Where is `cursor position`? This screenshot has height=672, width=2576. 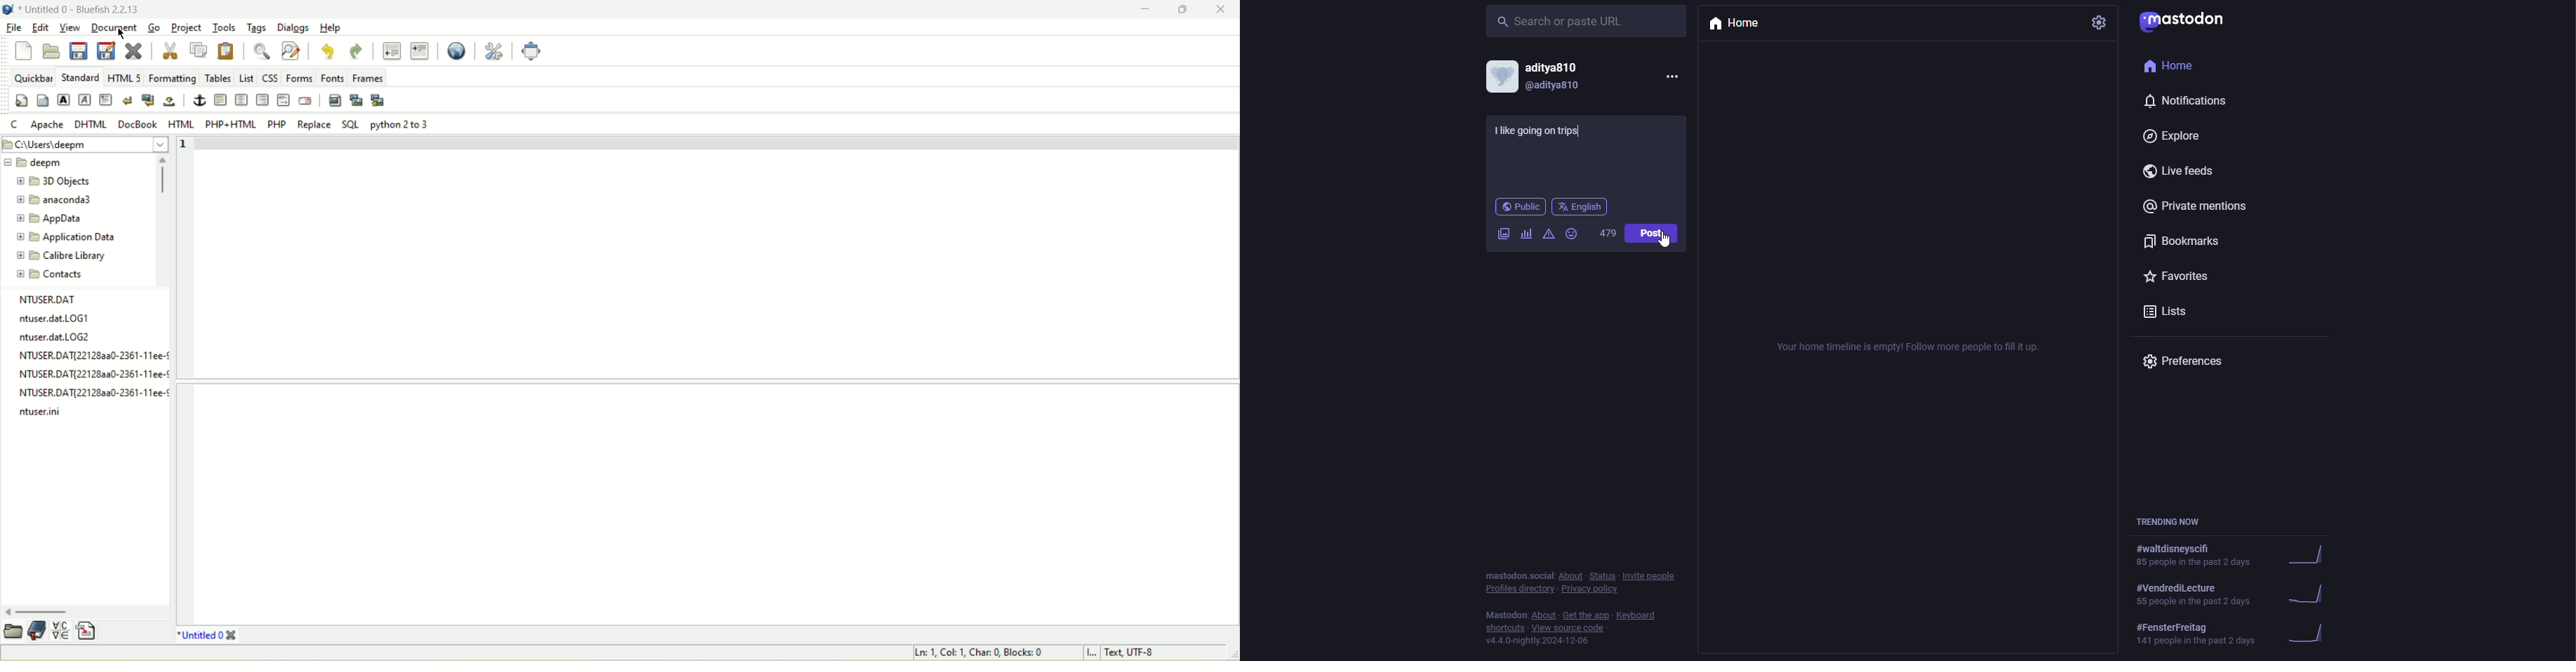
cursor position is located at coordinates (982, 653).